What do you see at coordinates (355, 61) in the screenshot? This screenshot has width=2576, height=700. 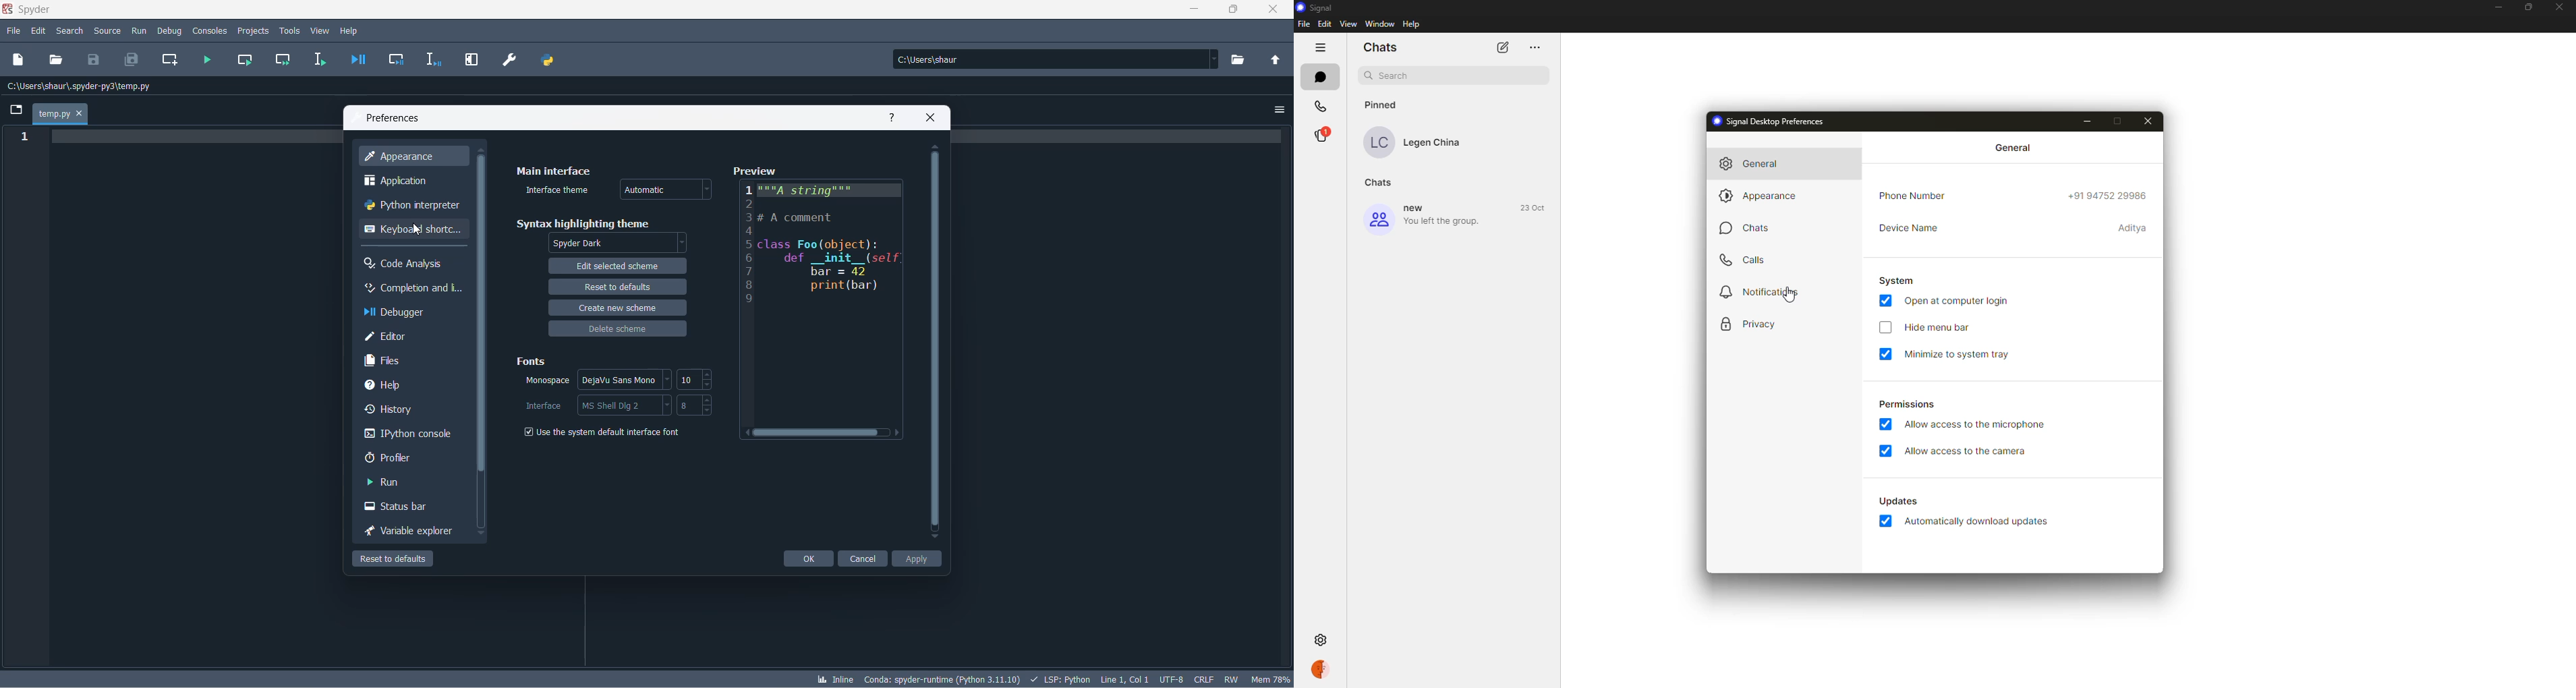 I see `debug file` at bounding box center [355, 61].